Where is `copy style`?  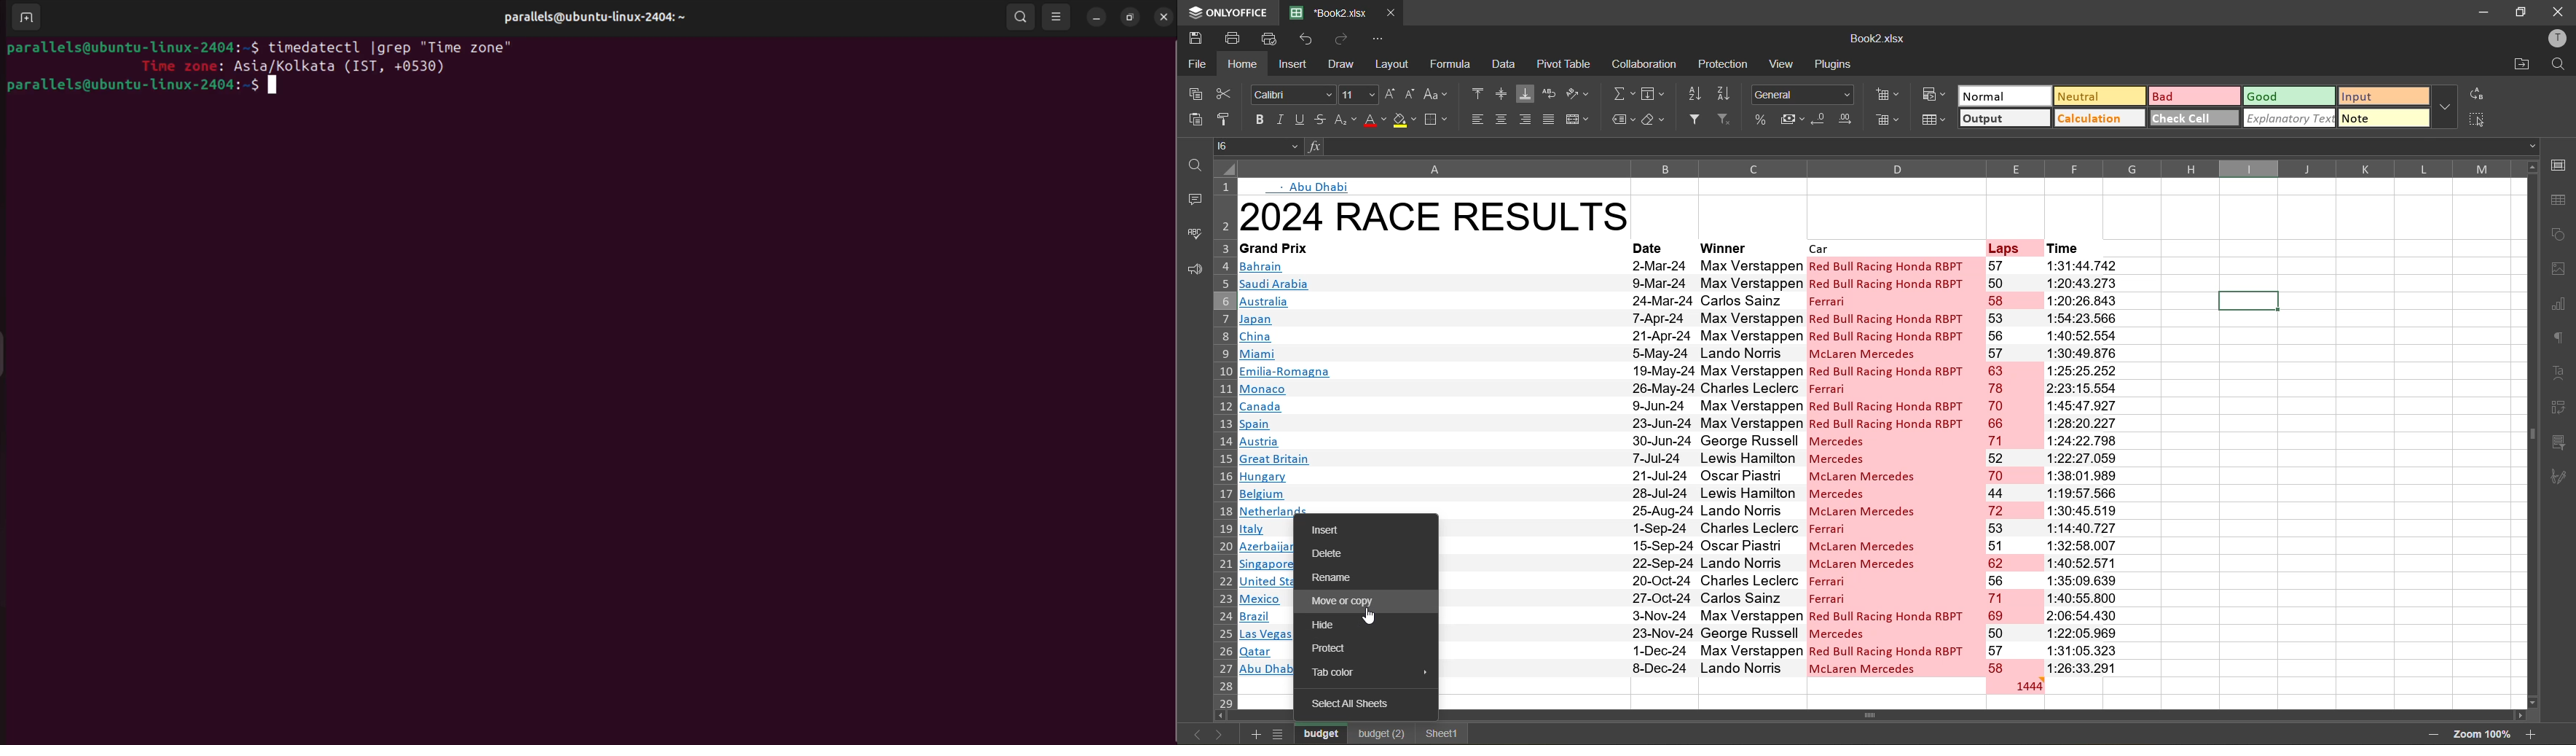 copy style is located at coordinates (1226, 118).